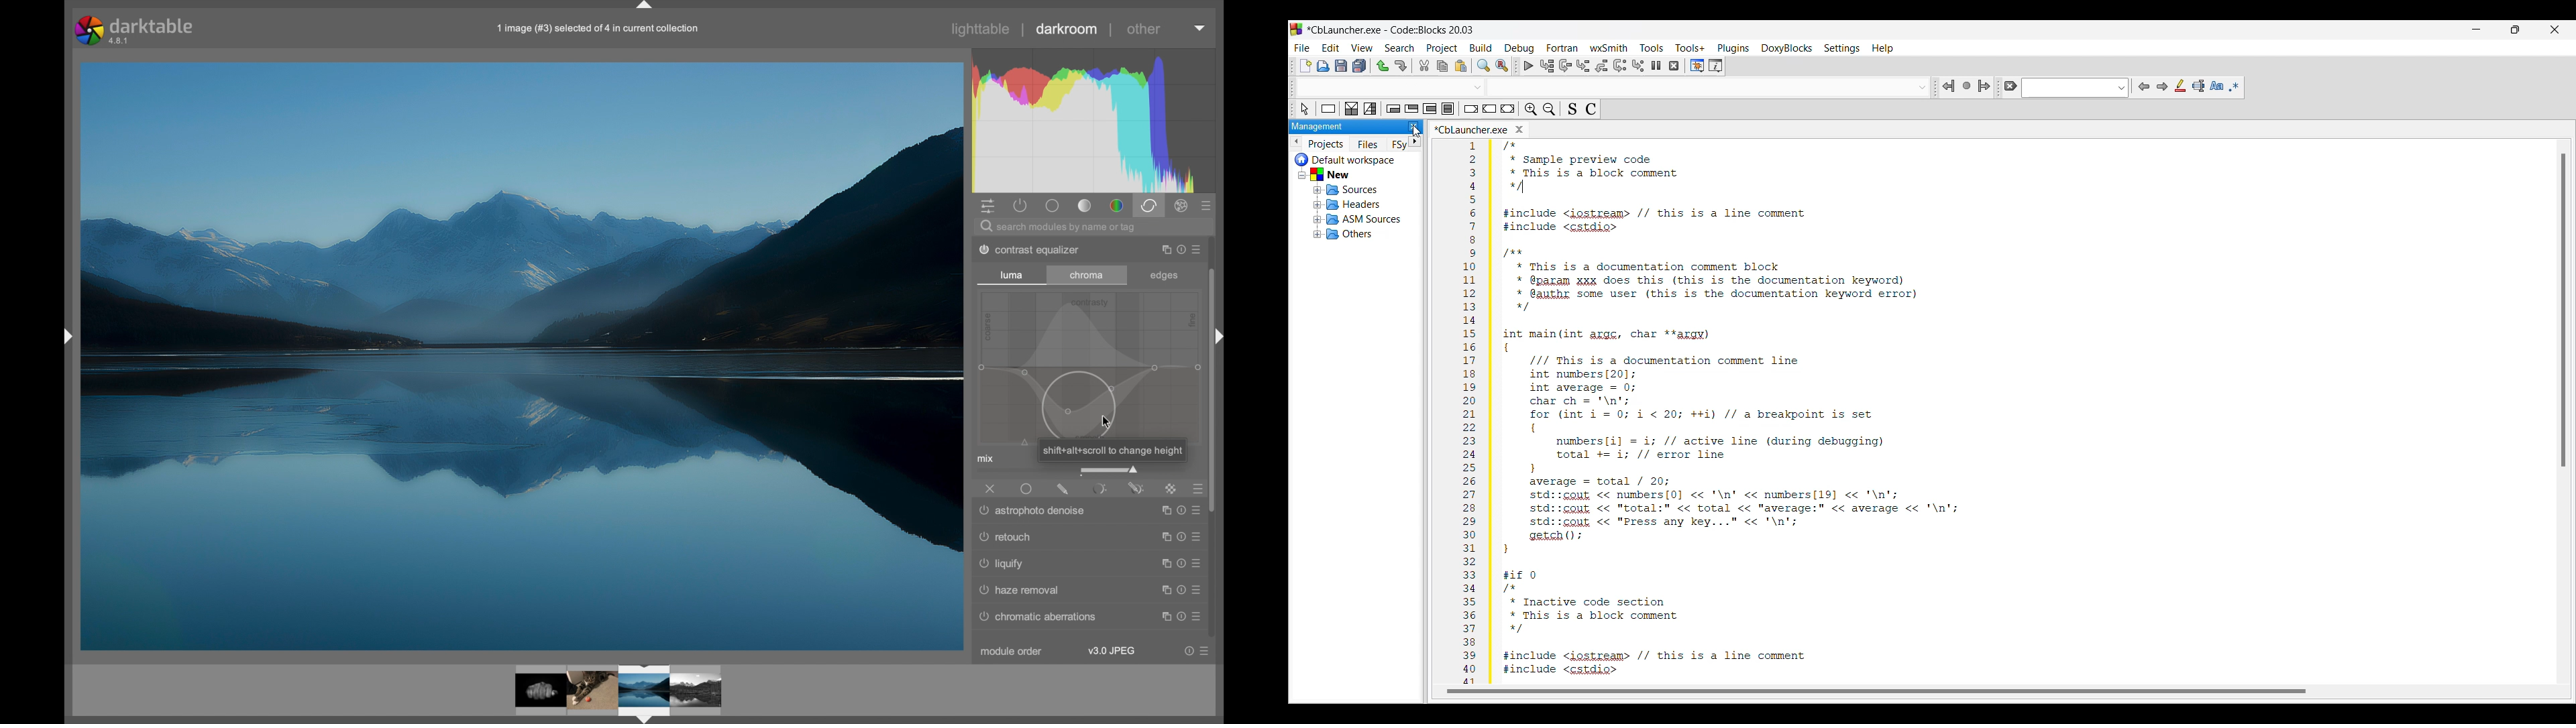 This screenshot has height=728, width=2576. Describe the element at coordinates (1548, 109) in the screenshot. I see `Zoom out` at that location.